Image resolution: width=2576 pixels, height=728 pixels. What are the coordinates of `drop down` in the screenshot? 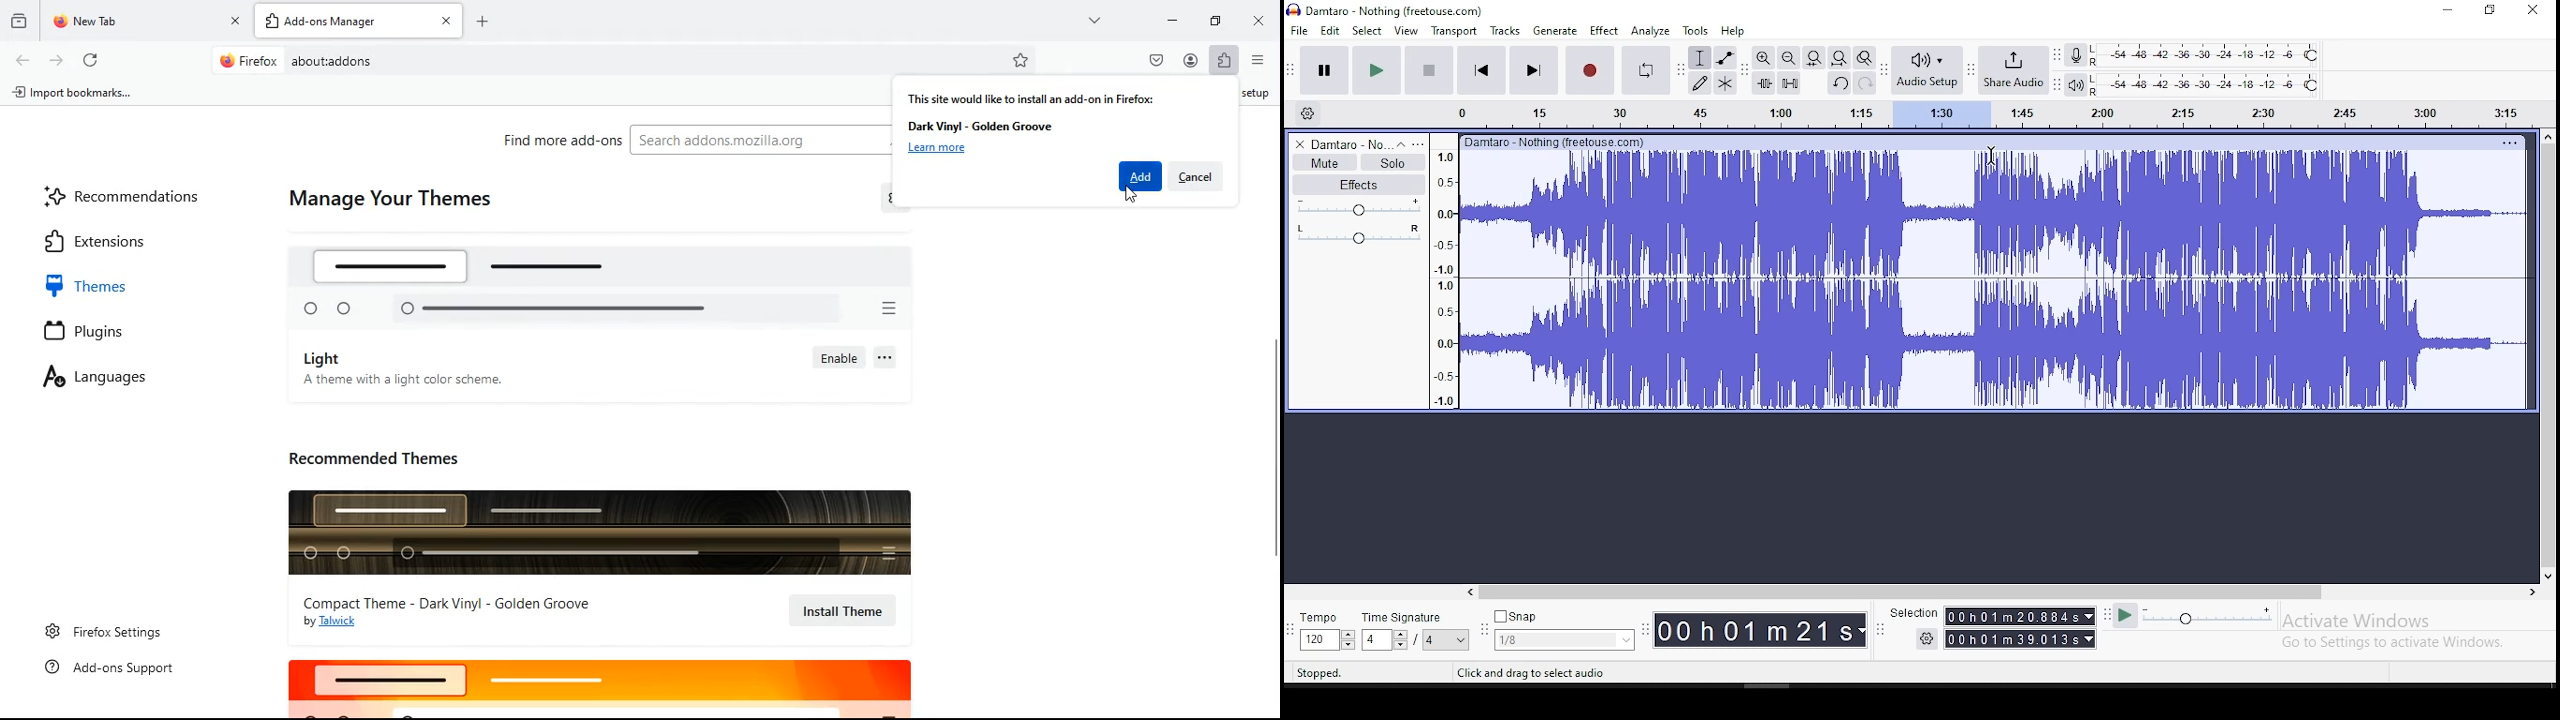 It's located at (1399, 640).